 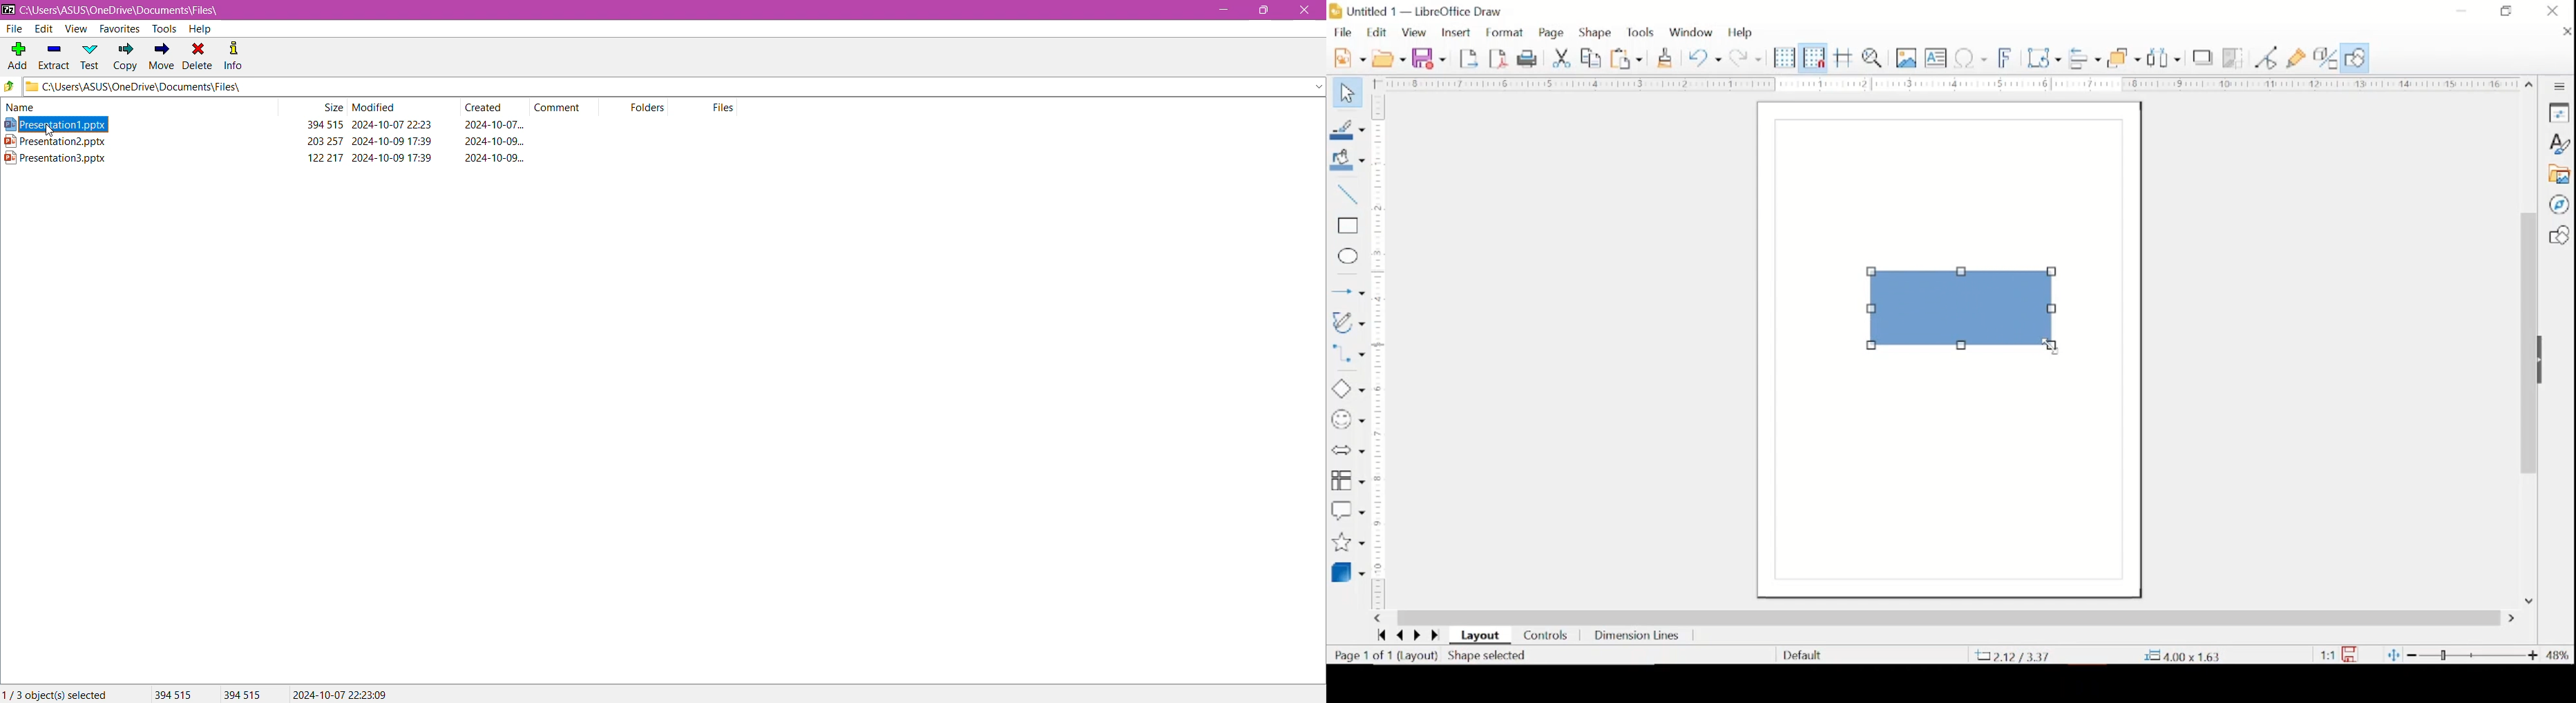 What do you see at coordinates (1381, 635) in the screenshot?
I see `last` at bounding box center [1381, 635].